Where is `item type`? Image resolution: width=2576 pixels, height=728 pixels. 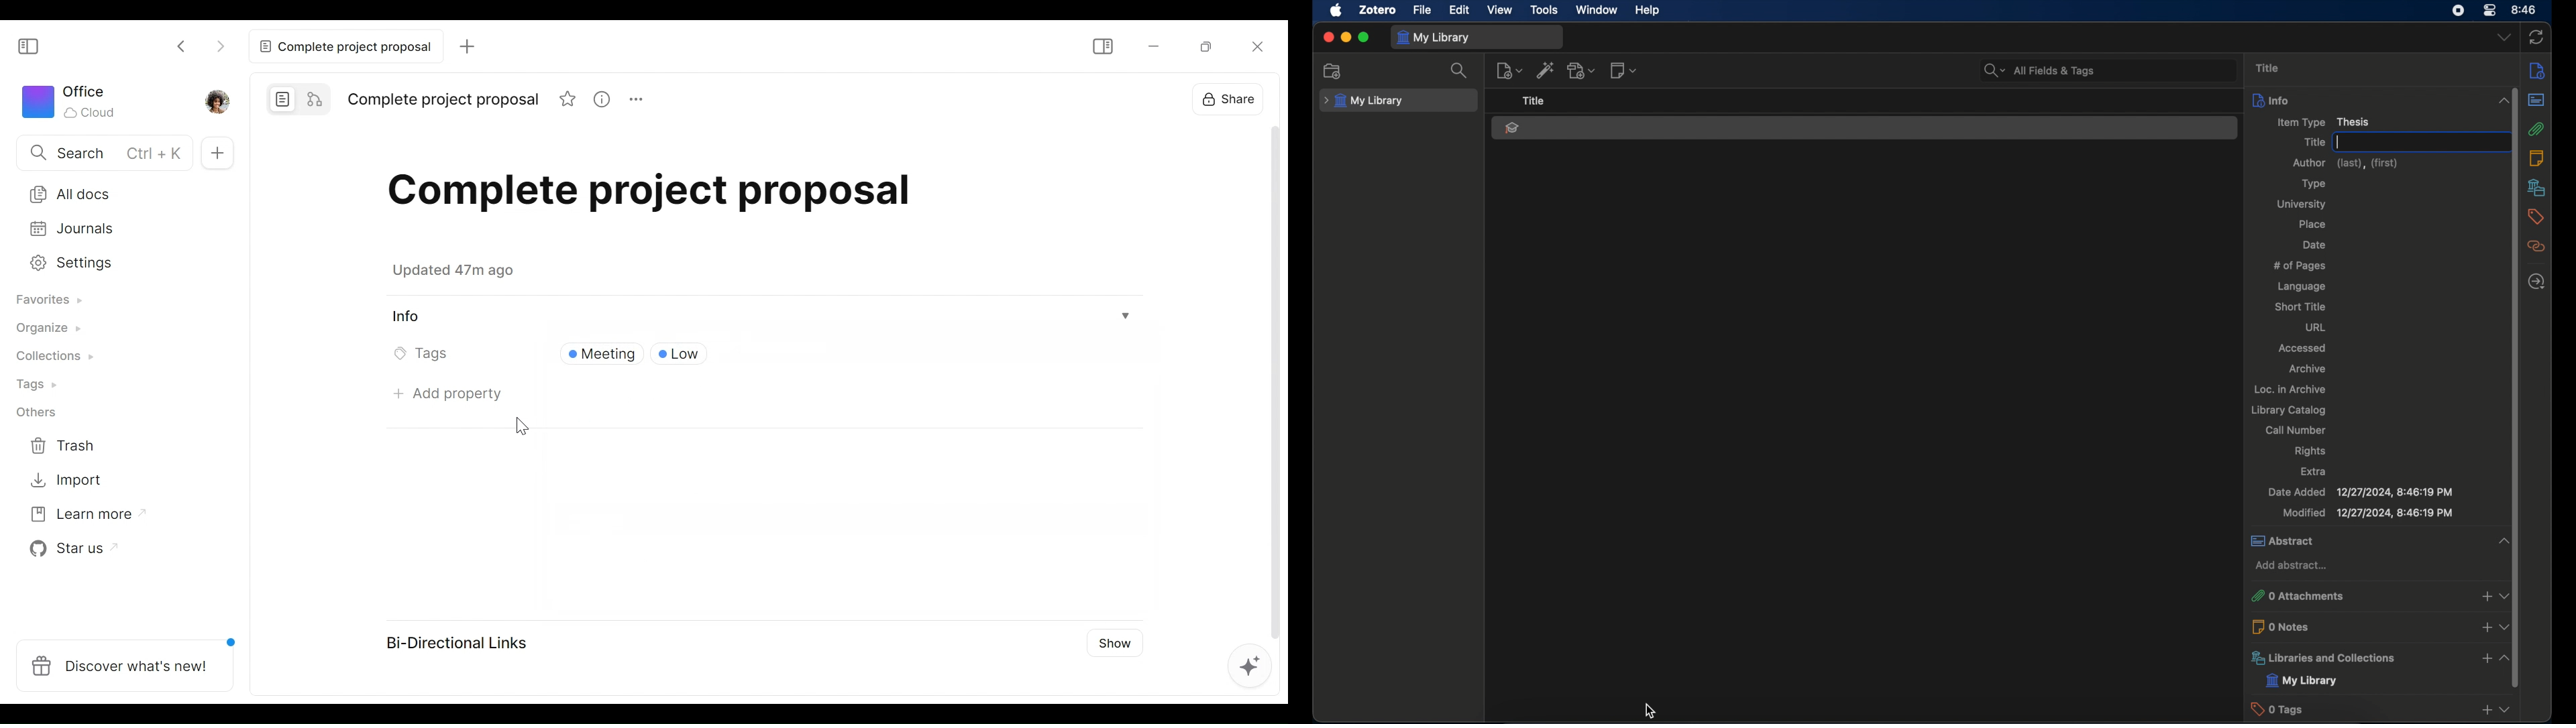 item type is located at coordinates (2325, 122).